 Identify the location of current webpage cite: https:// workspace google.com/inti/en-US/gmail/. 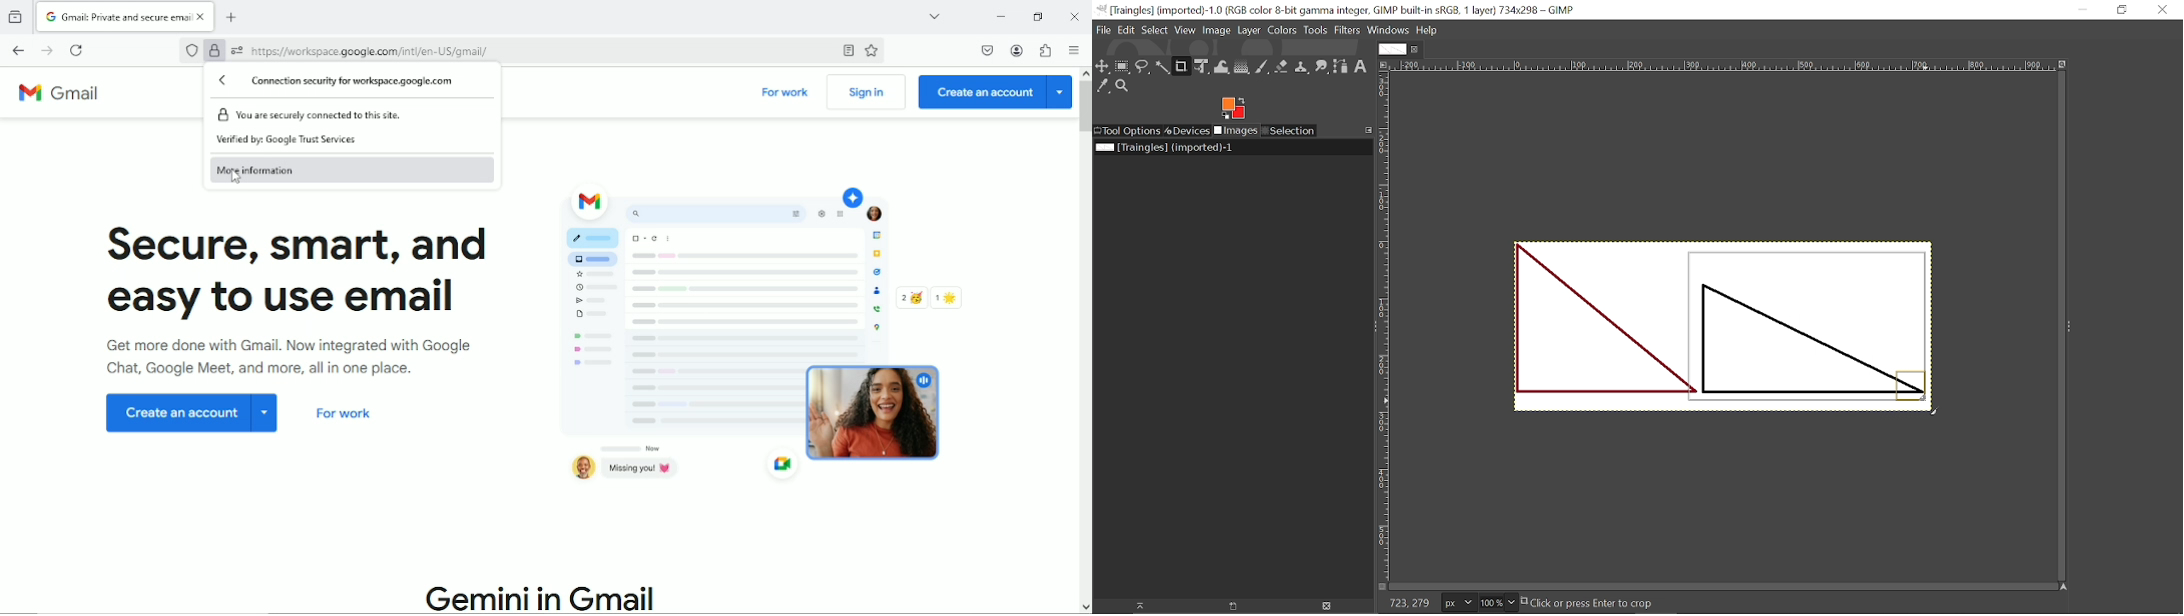
(371, 52).